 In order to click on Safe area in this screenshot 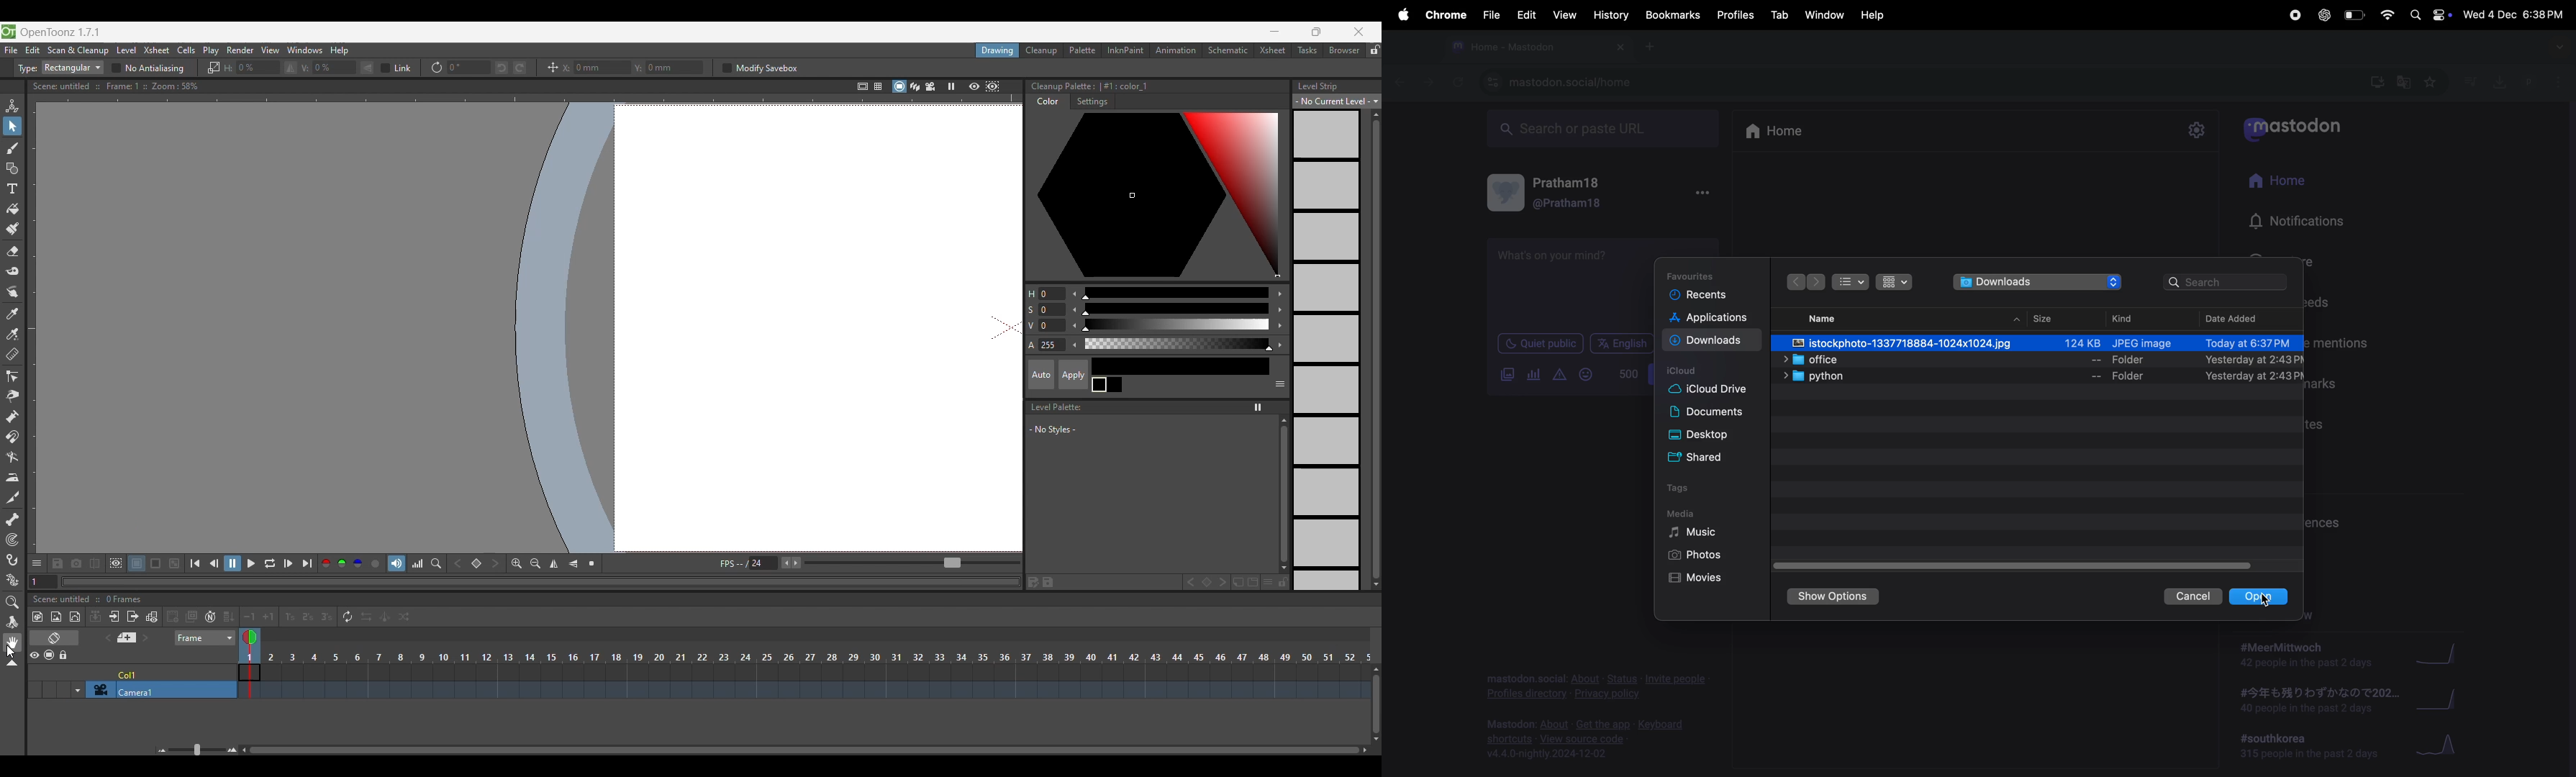, I will do `click(856, 85)`.